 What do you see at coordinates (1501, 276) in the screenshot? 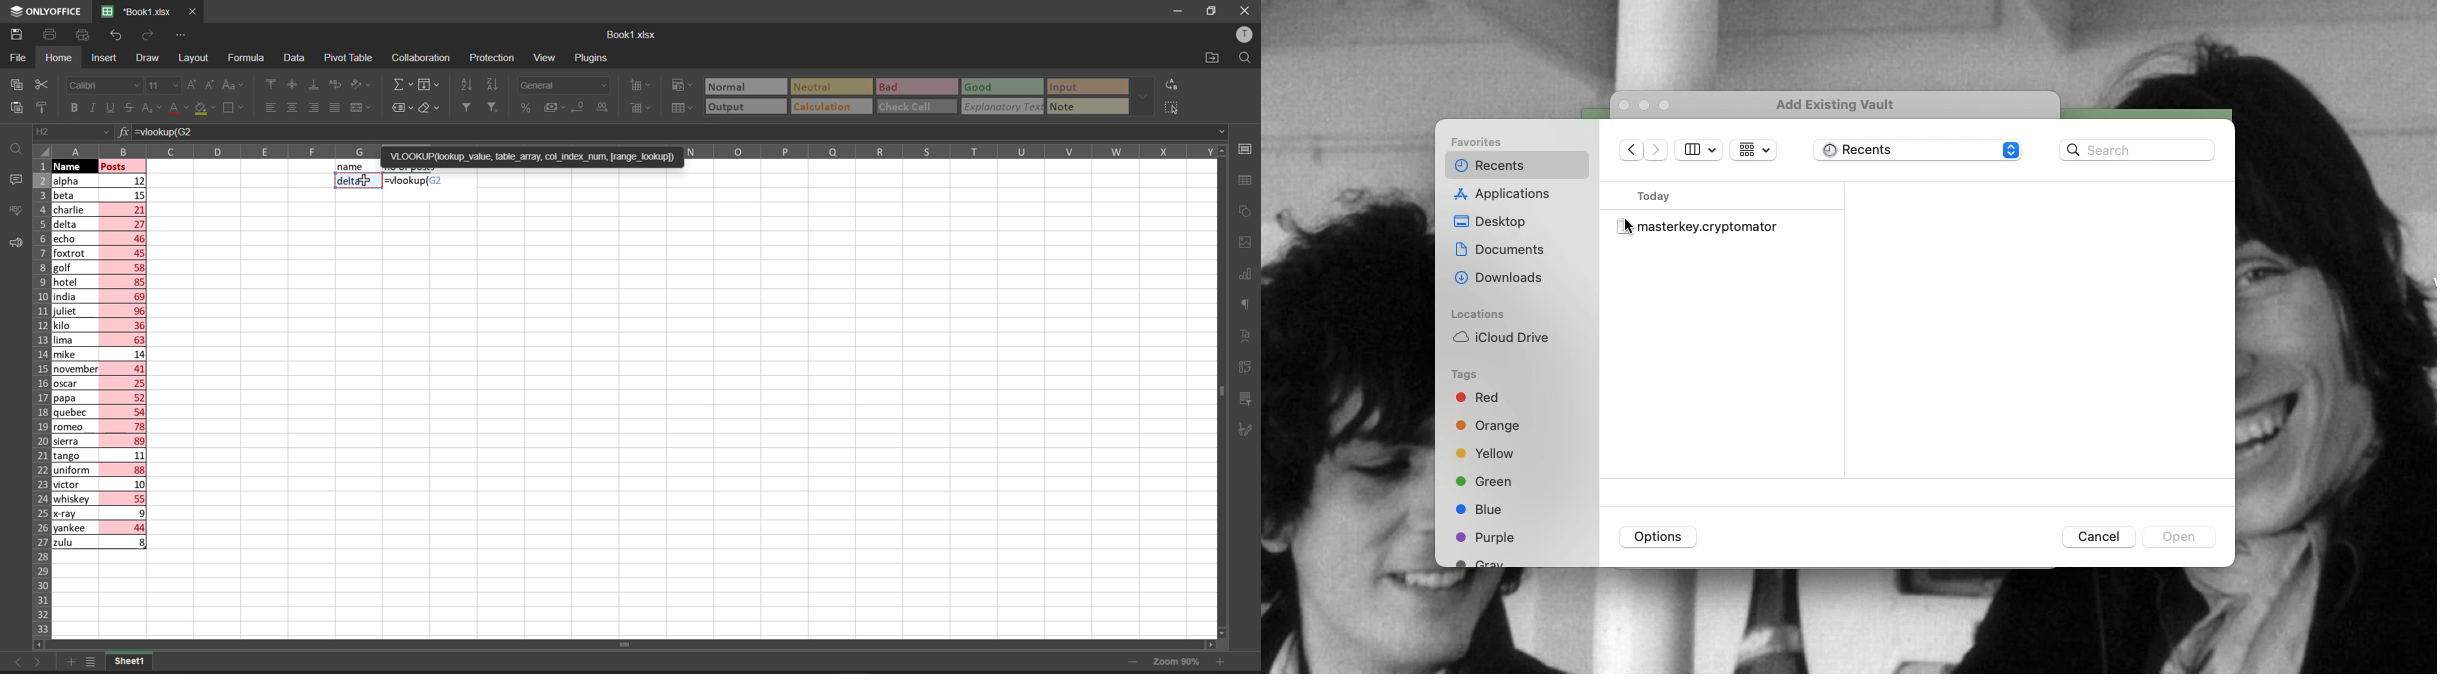
I see `Downloads` at bounding box center [1501, 276].